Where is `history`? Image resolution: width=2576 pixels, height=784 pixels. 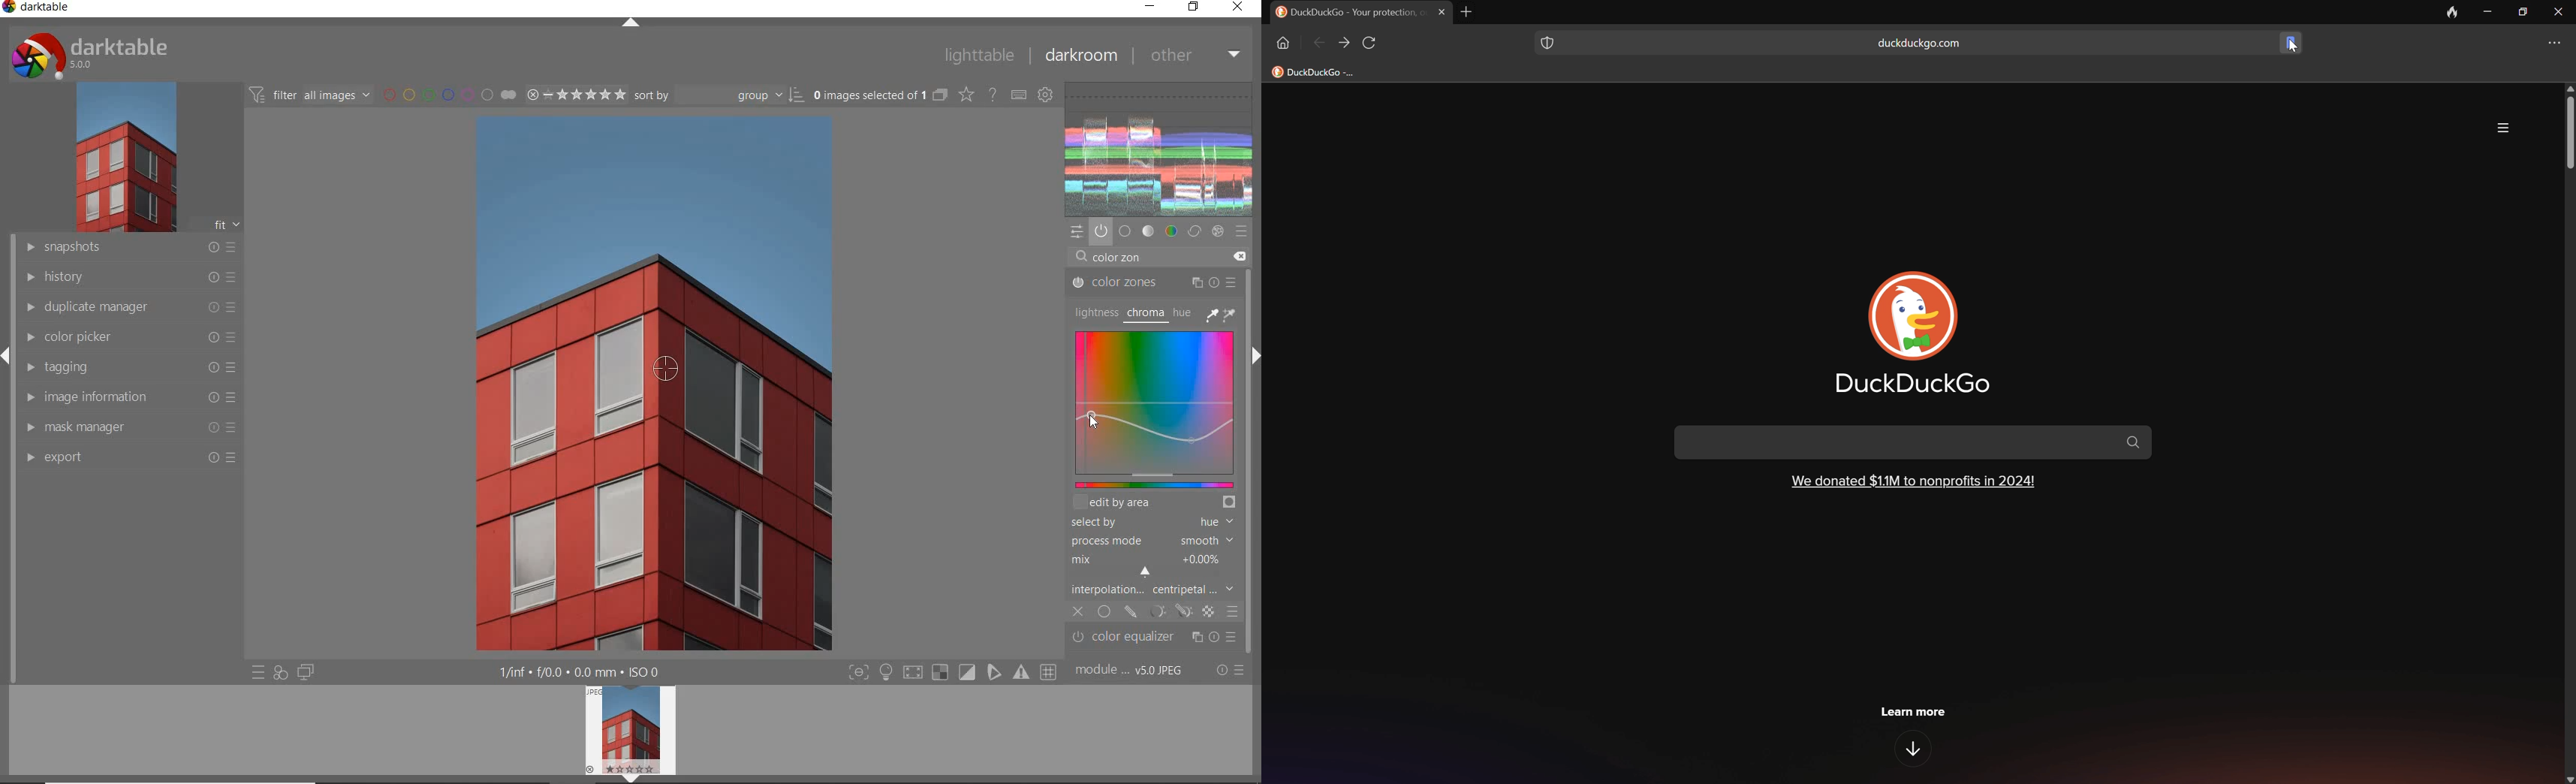
history is located at coordinates (127, 278).